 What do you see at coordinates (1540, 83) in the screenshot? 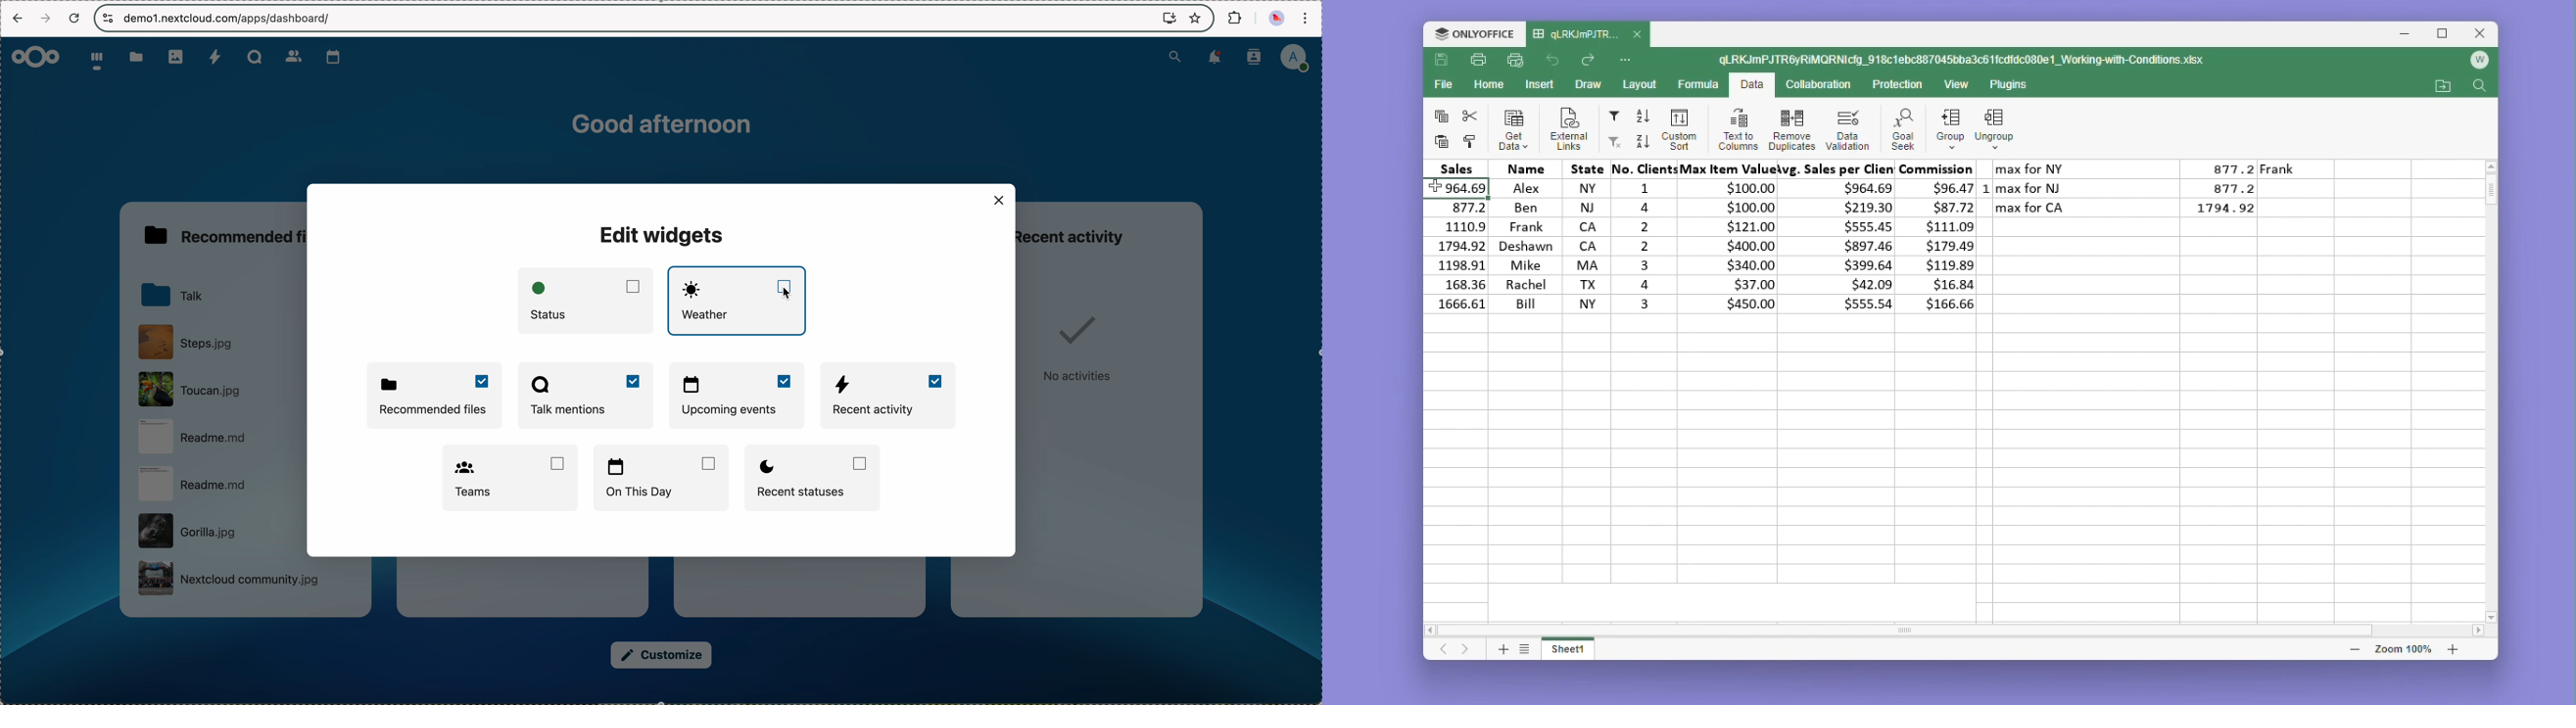
I see `Insert` at bounding box center [1540, 83].